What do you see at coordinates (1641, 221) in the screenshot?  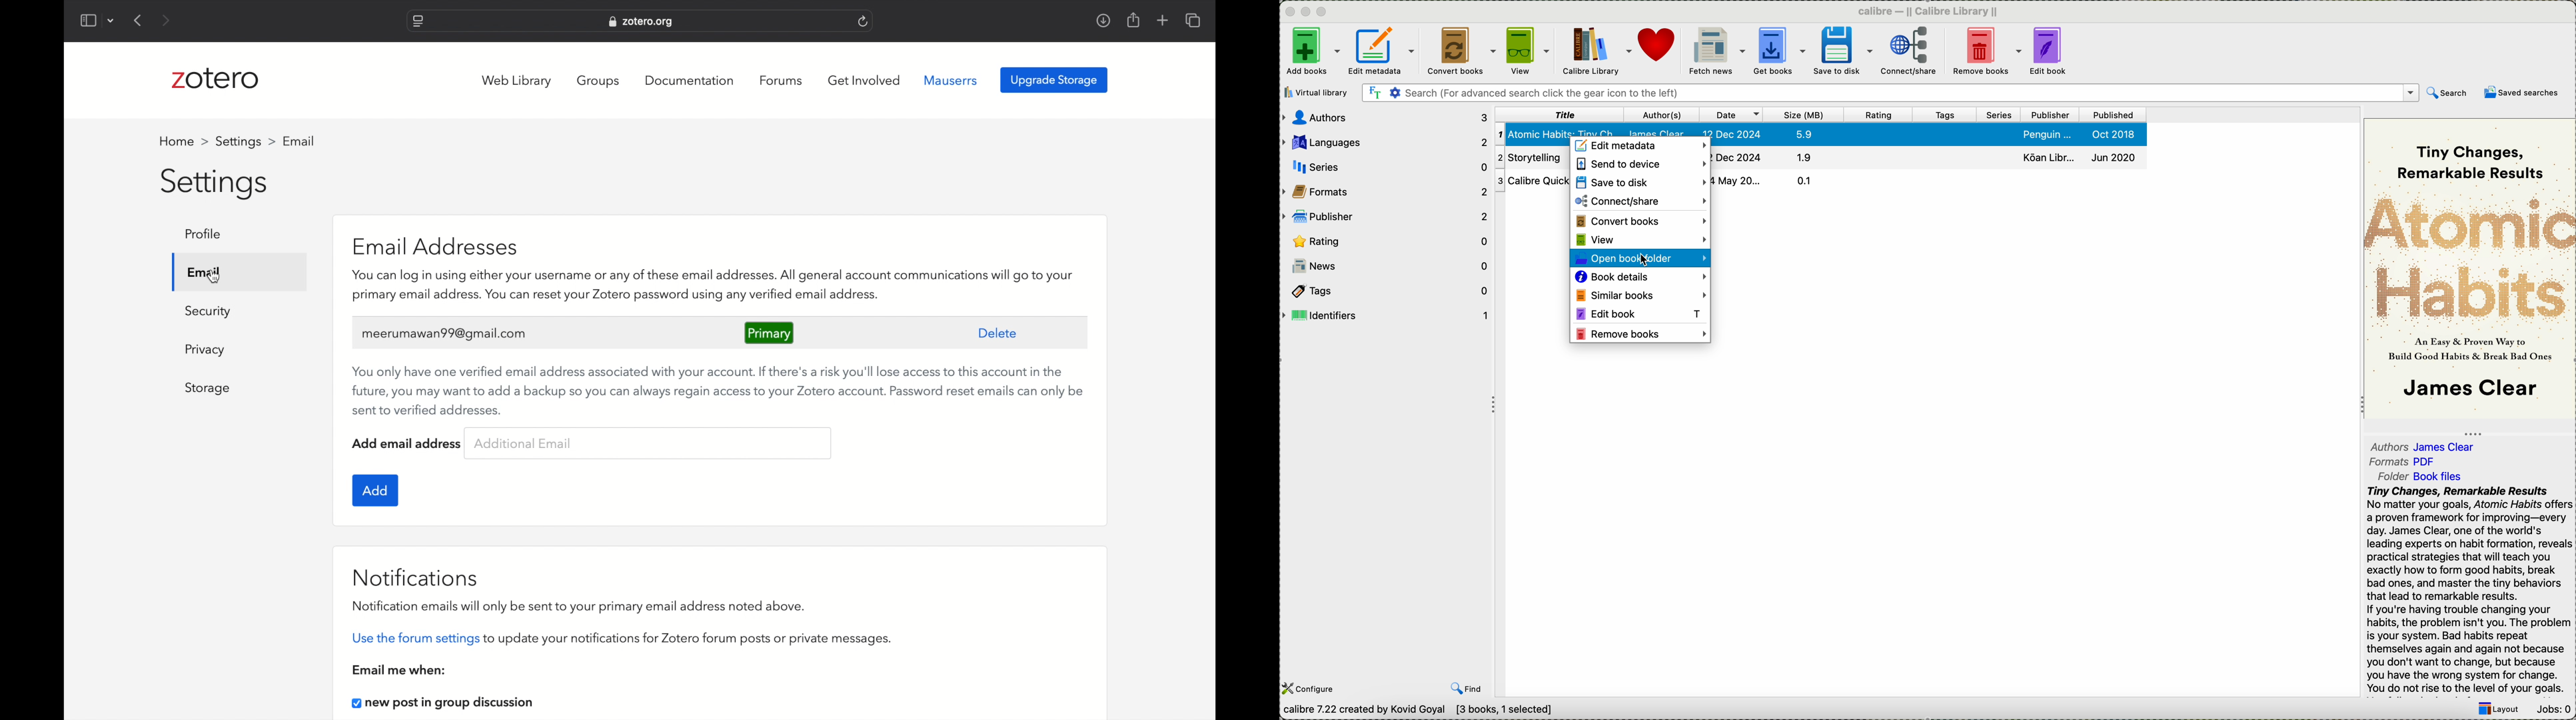 I see `convert books` at bounding box center [1641, 221].